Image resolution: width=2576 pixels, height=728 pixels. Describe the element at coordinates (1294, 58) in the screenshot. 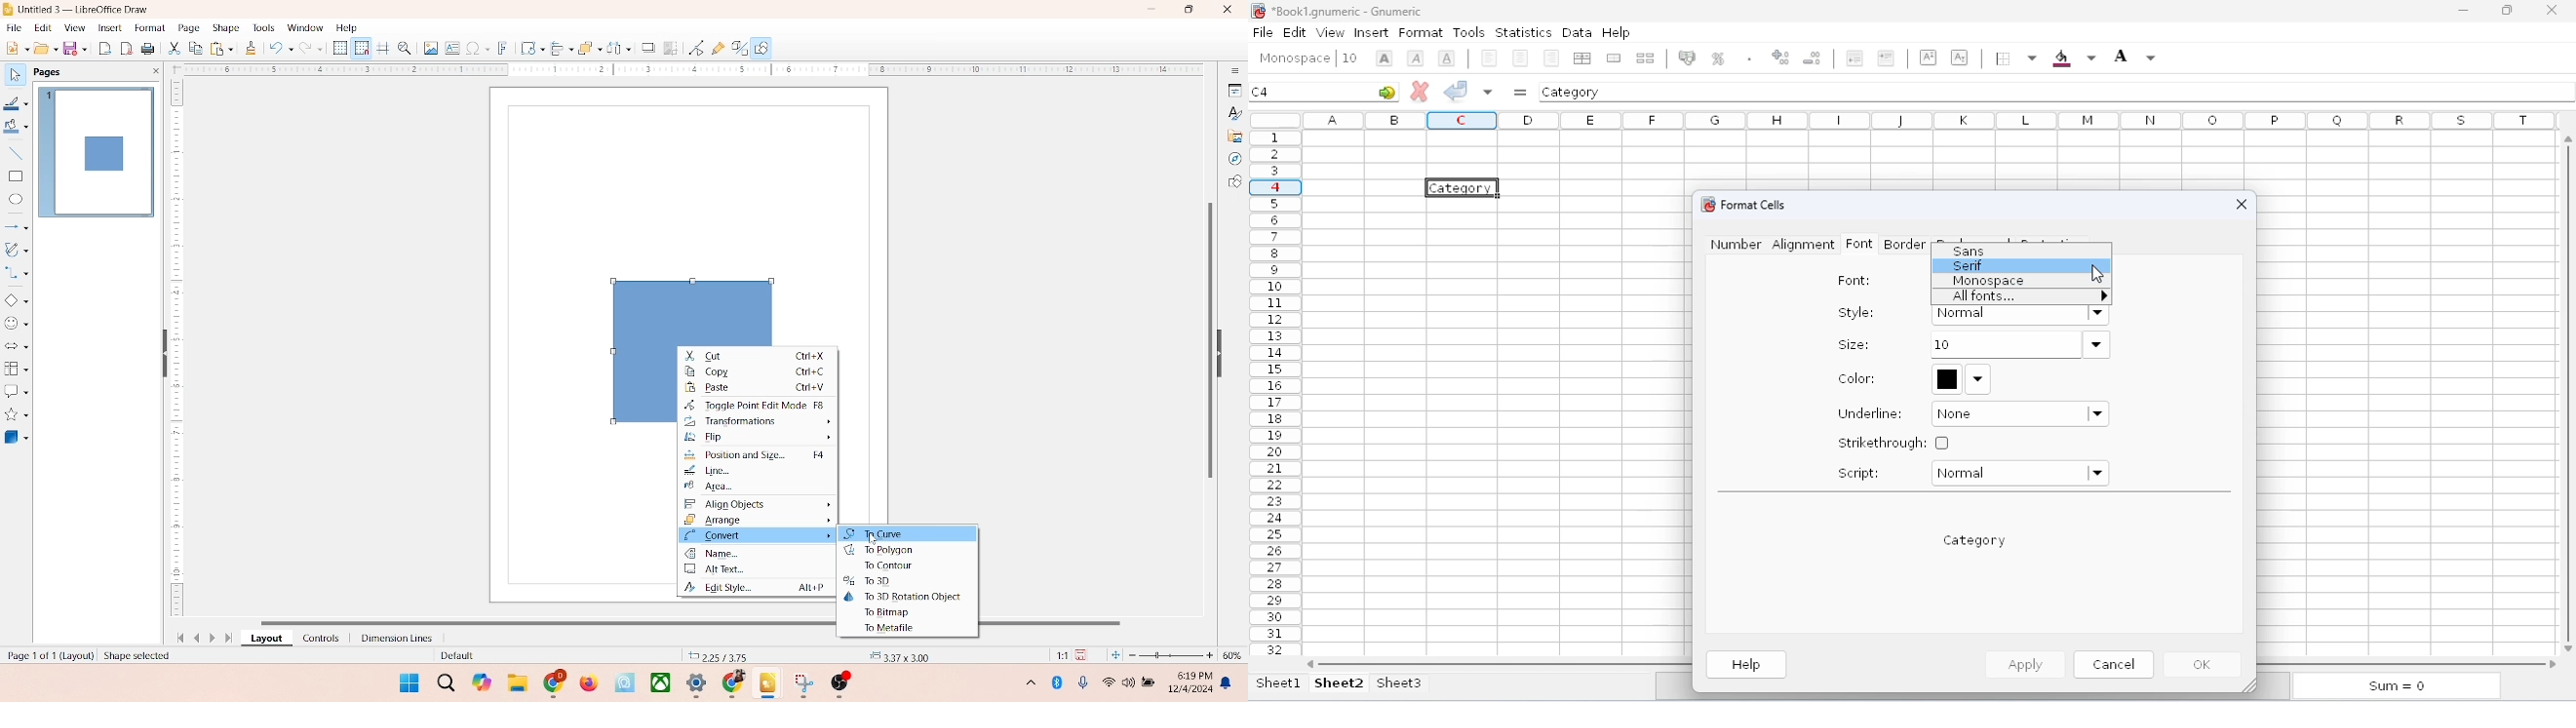

I see `font` at that location.